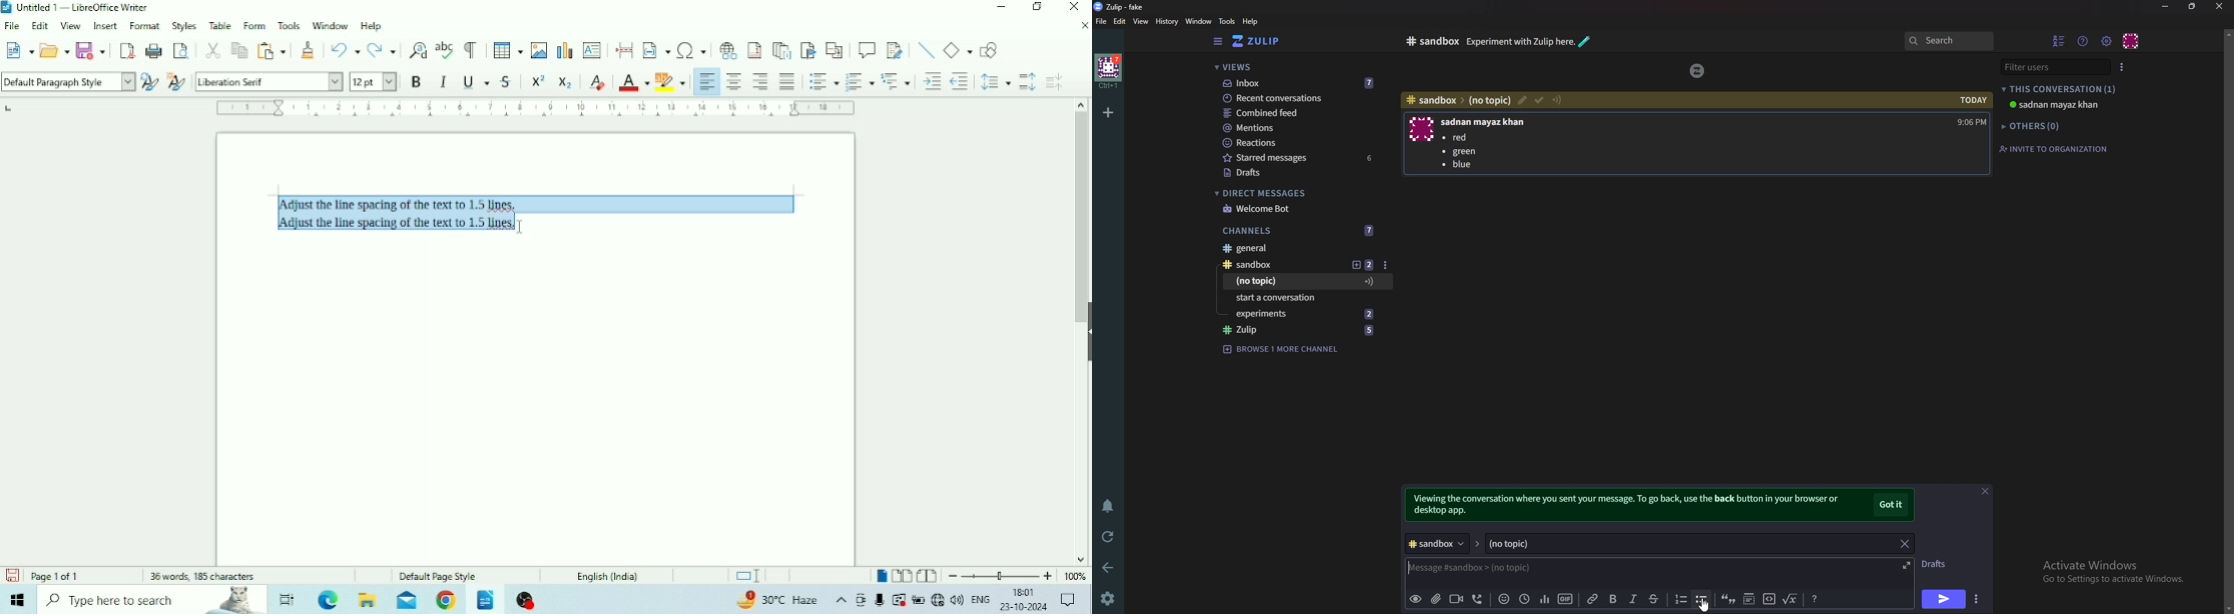 The height and width of the screenshot is (616, 2240). I want to click on help, so click(1251, 21).